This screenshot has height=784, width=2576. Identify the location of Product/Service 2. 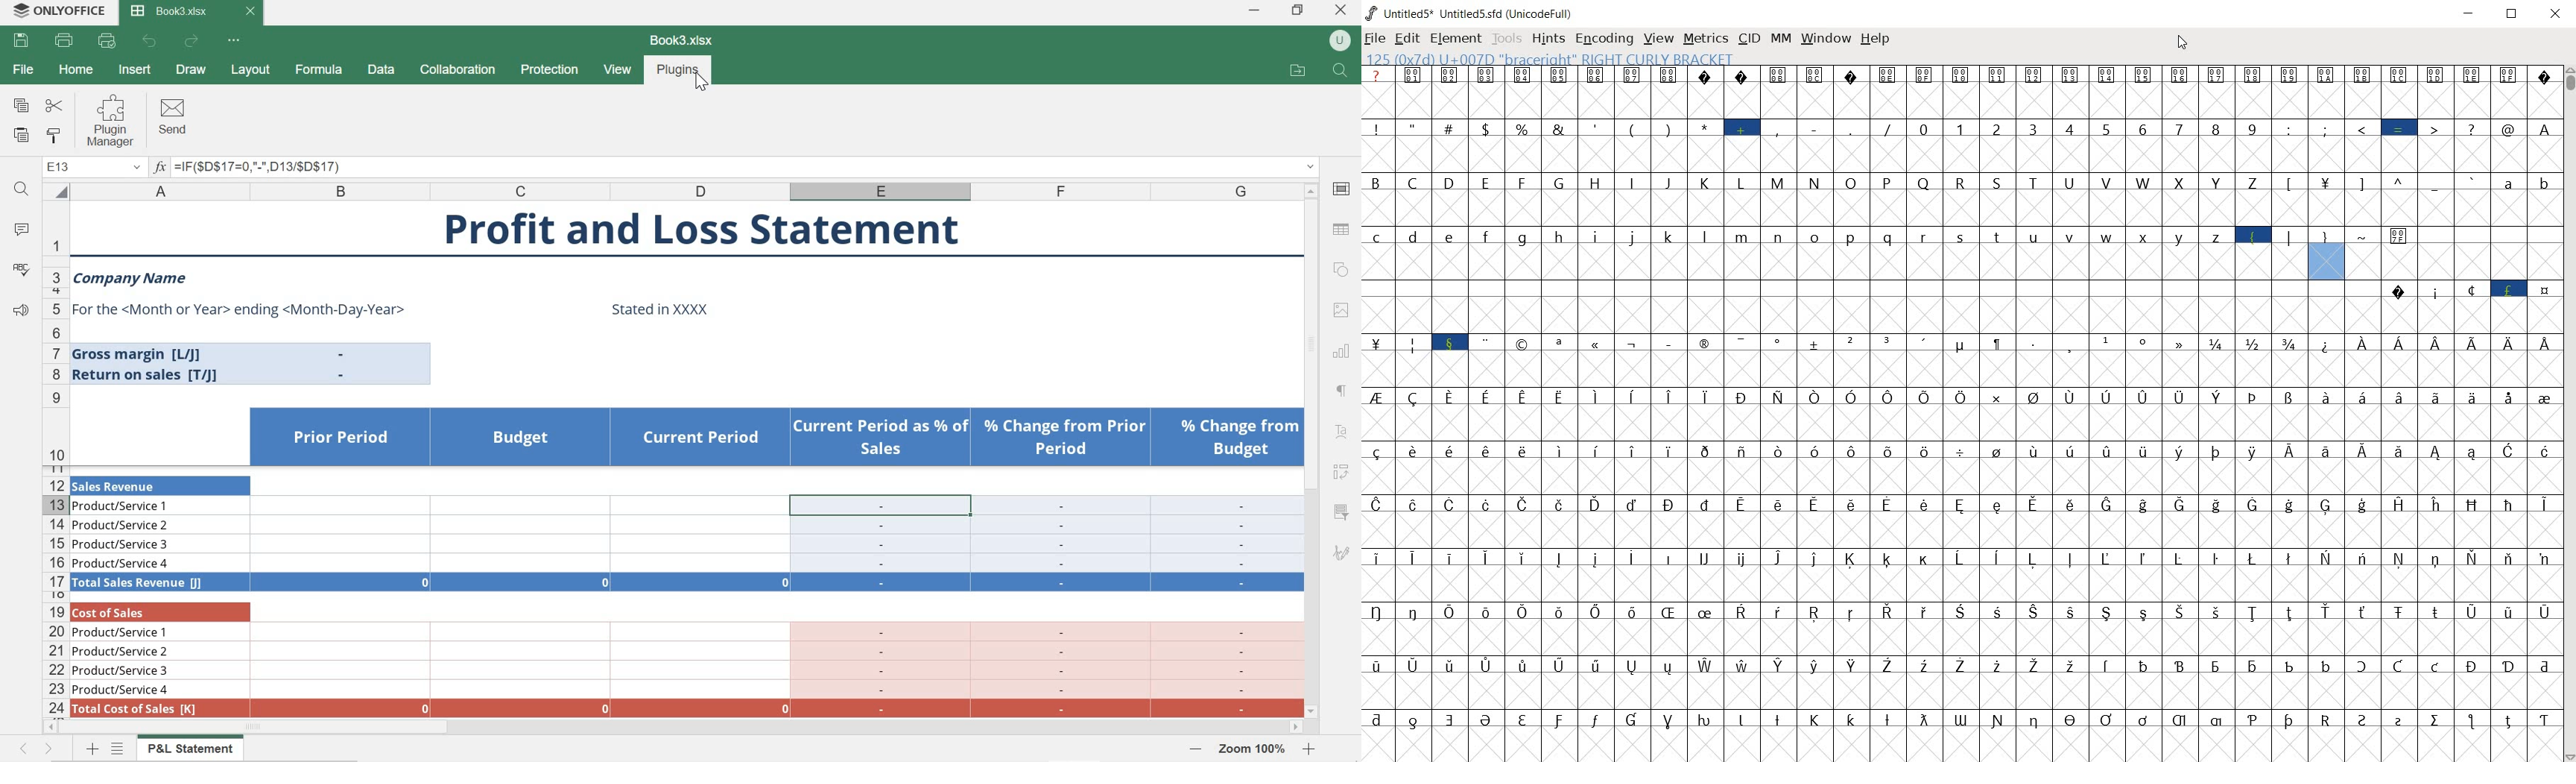
(123, 526).